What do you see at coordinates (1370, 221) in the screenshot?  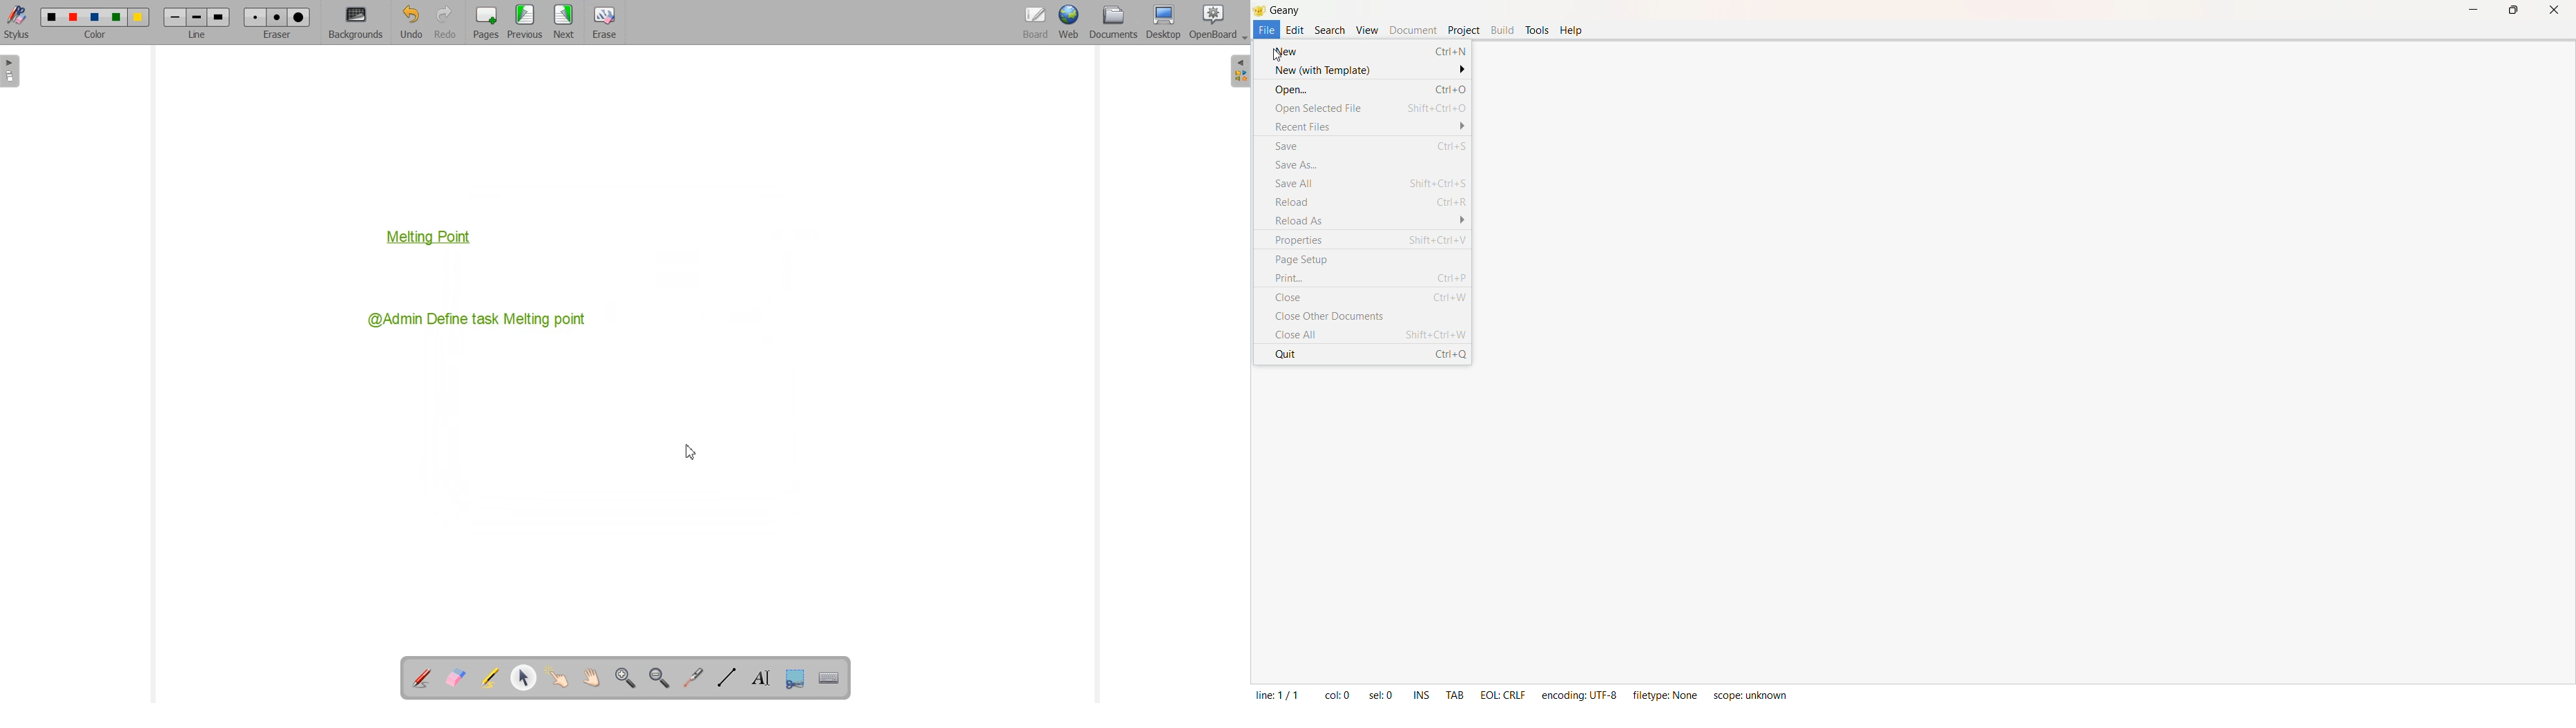 I see `Reload As` at bounding box center [1370, 221].